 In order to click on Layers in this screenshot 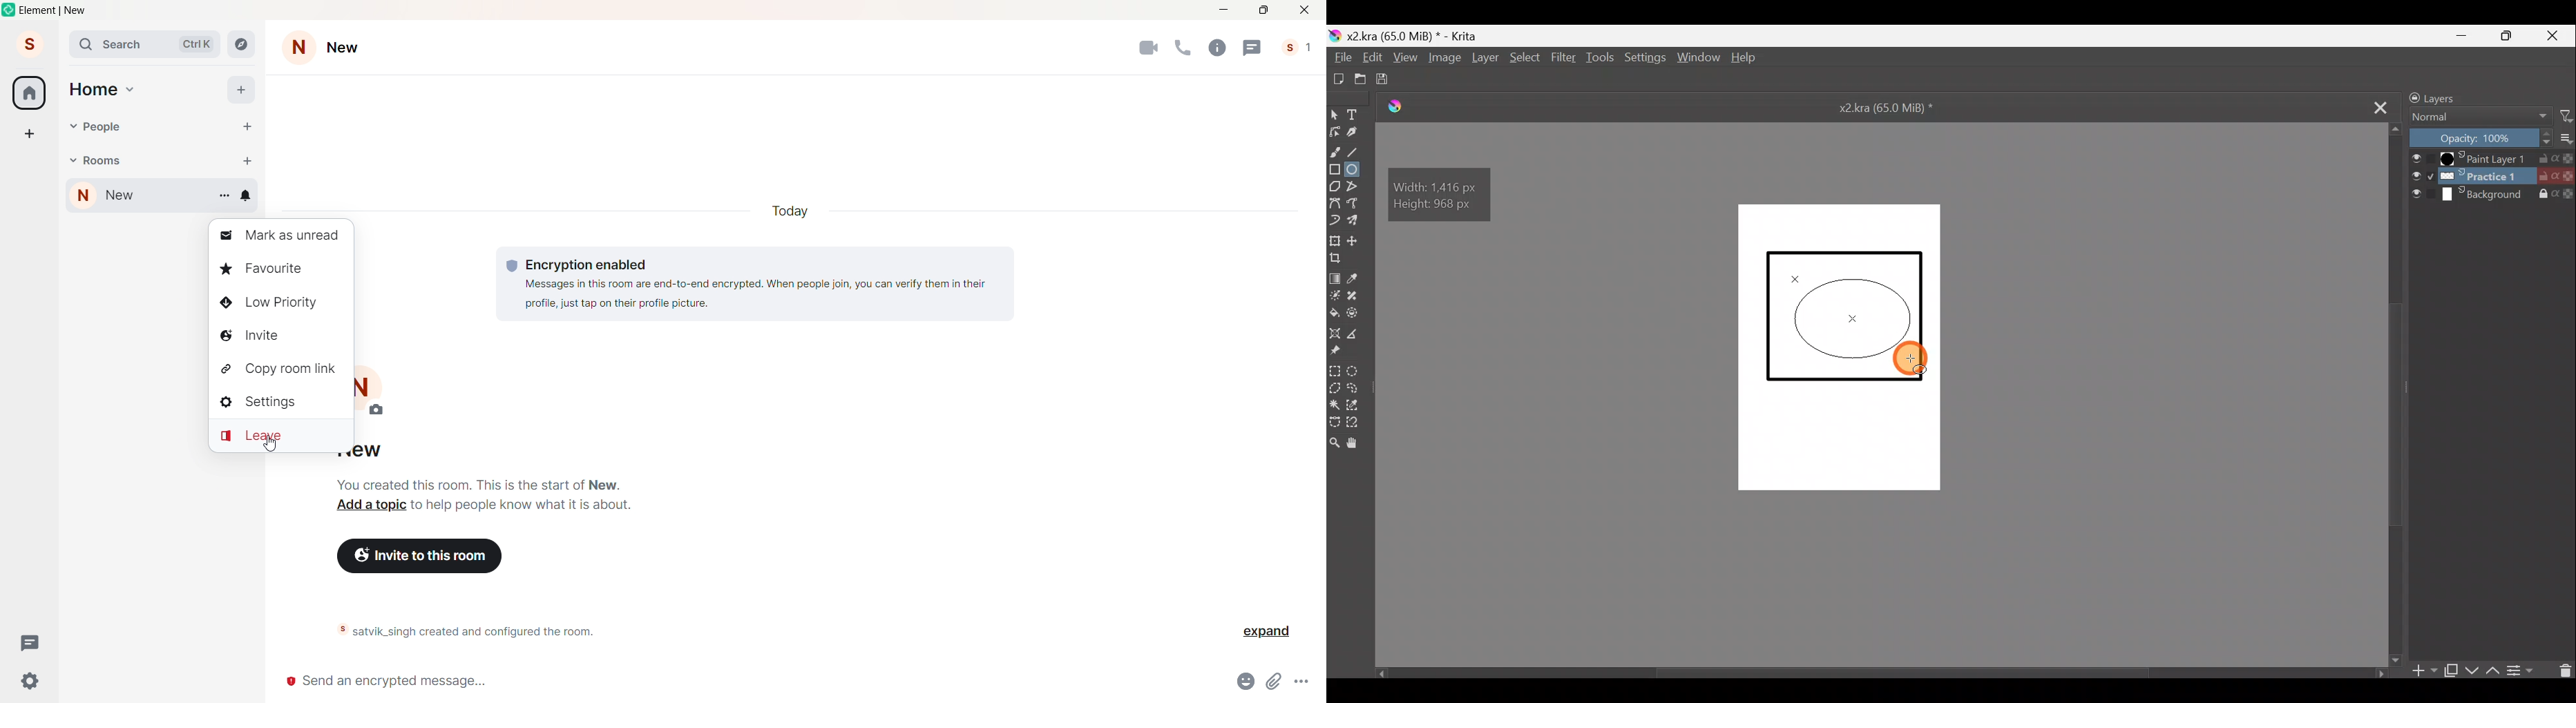, I will do `click(2446, 97)`.